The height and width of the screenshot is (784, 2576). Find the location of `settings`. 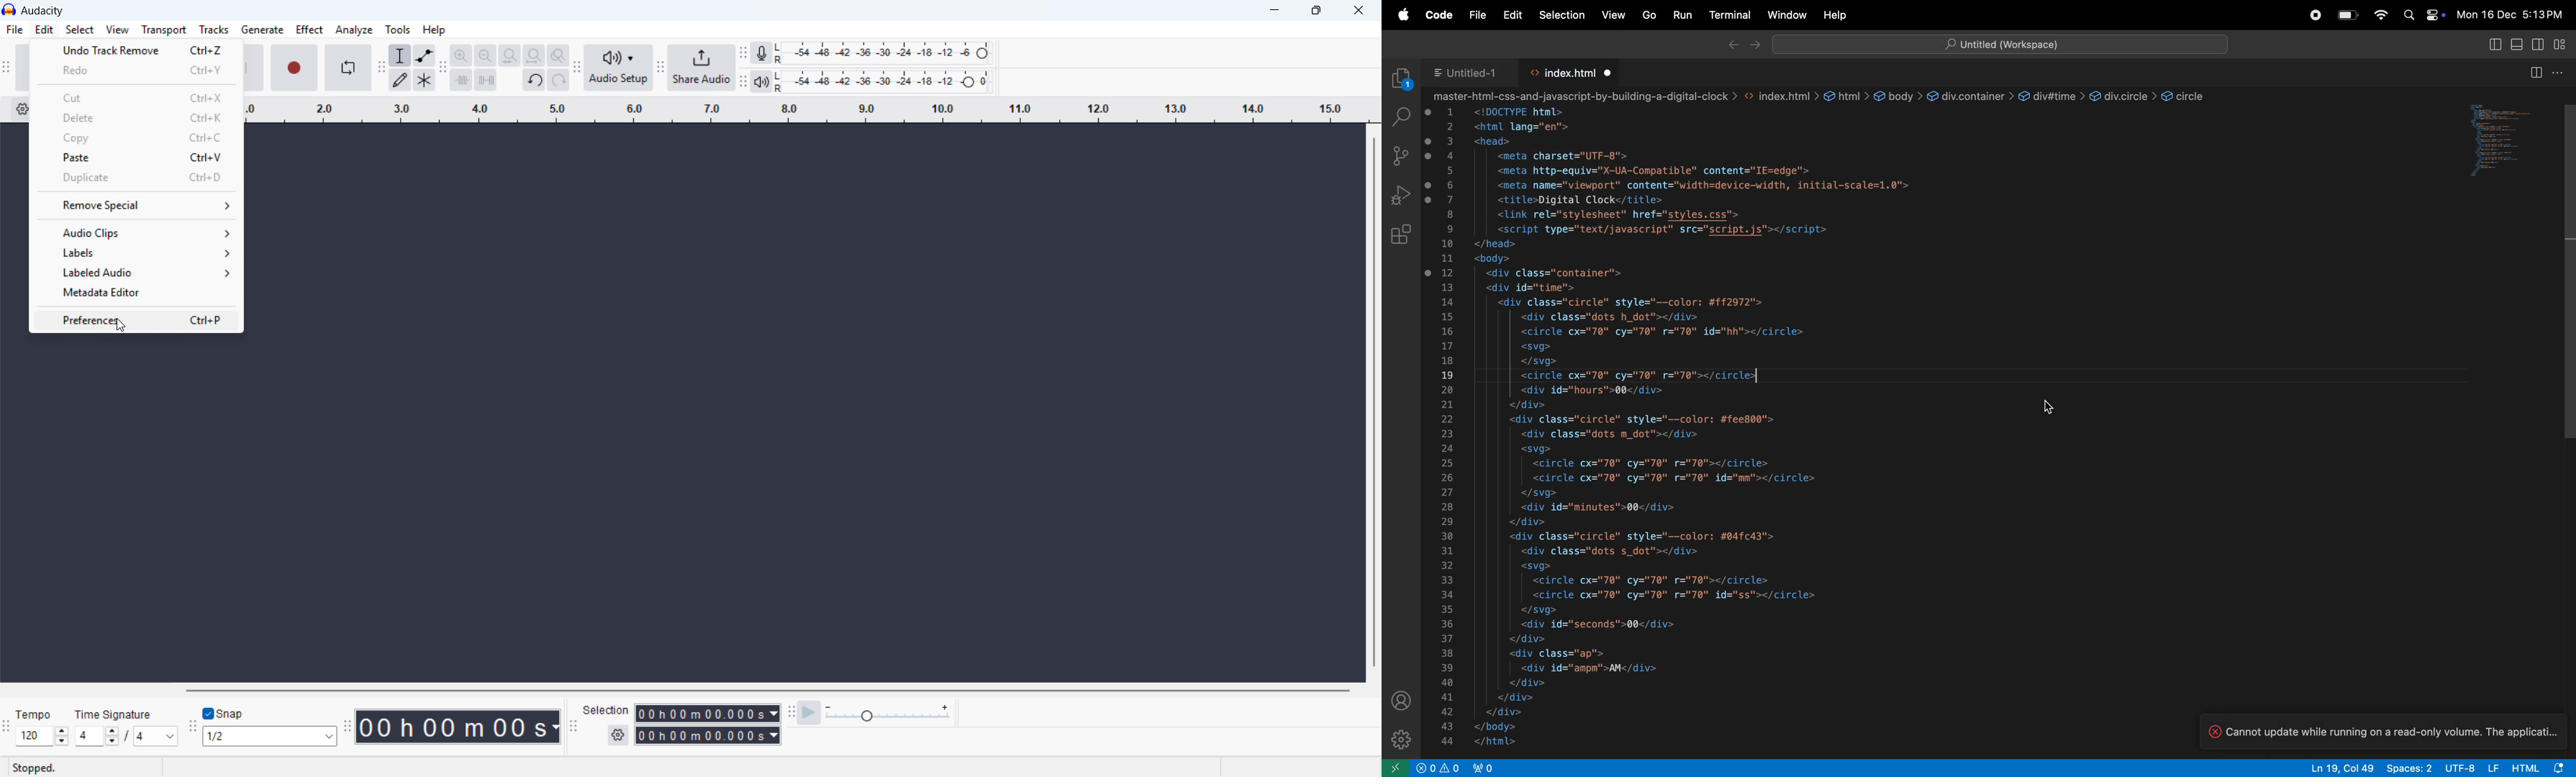

settings is located at coordinates (1401, 737).